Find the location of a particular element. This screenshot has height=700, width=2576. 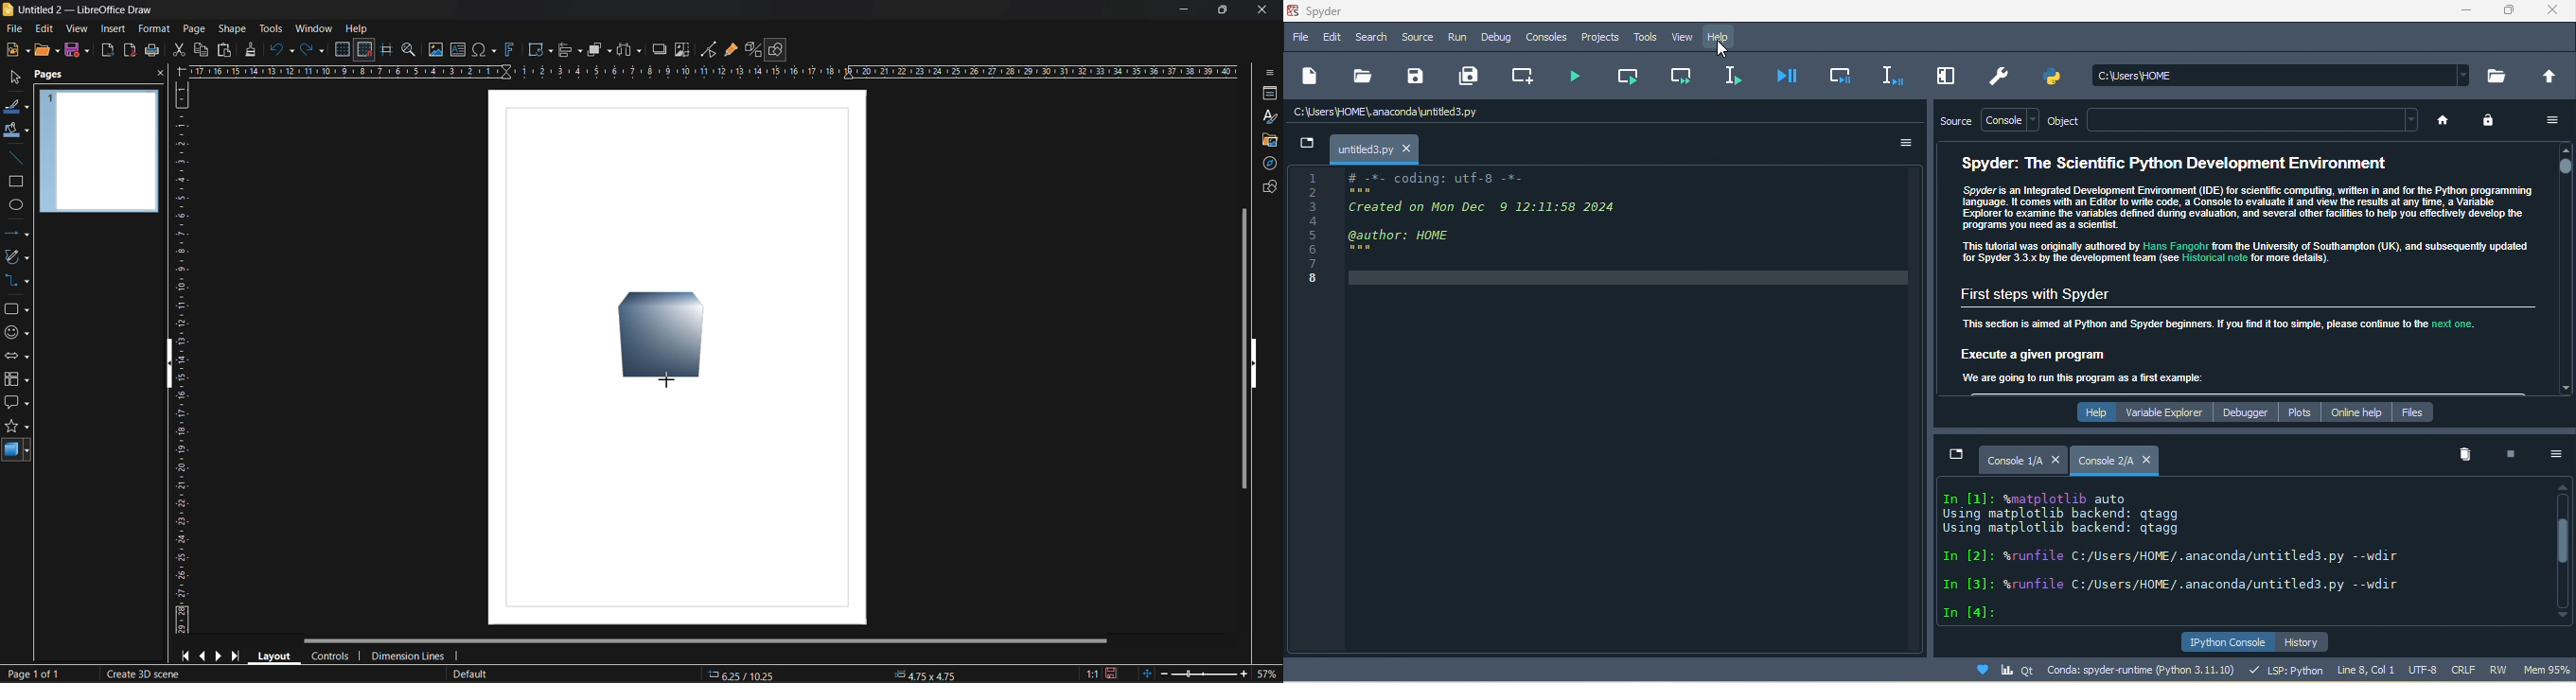

line 8, col 1, utf 8 is located at coordinates (2389, 670).